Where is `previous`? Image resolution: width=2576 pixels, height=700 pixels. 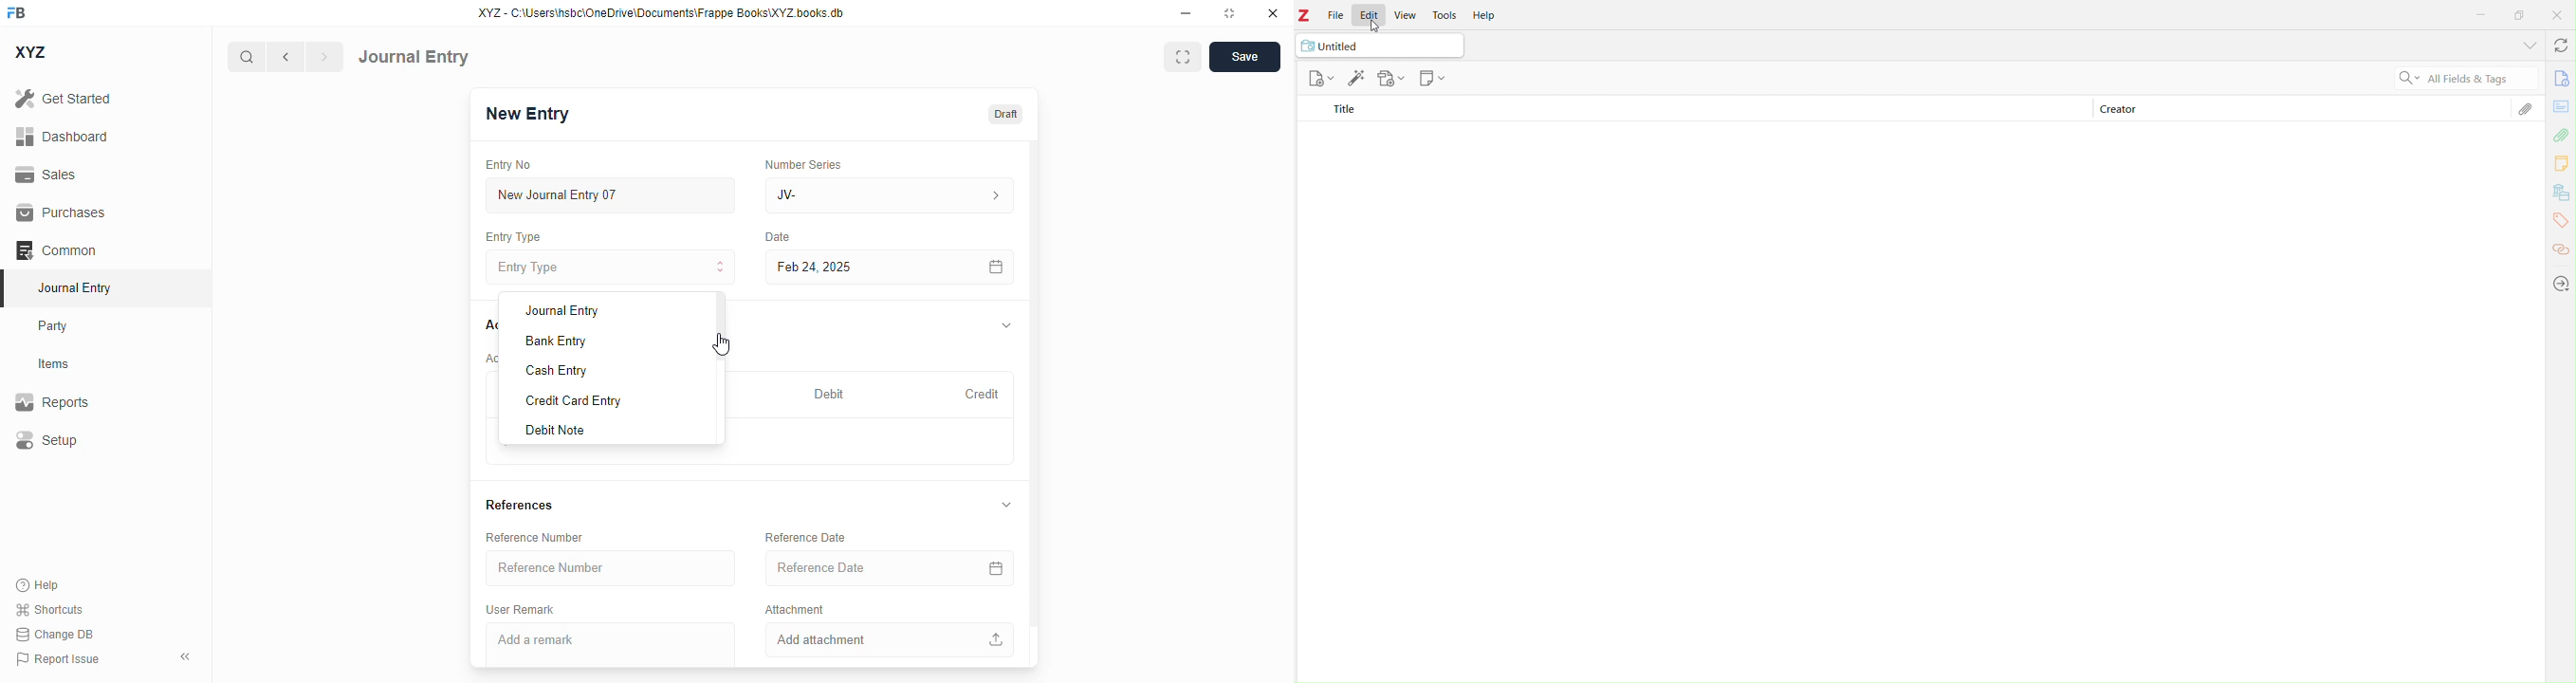 previous is located at coordinates (285, 57).